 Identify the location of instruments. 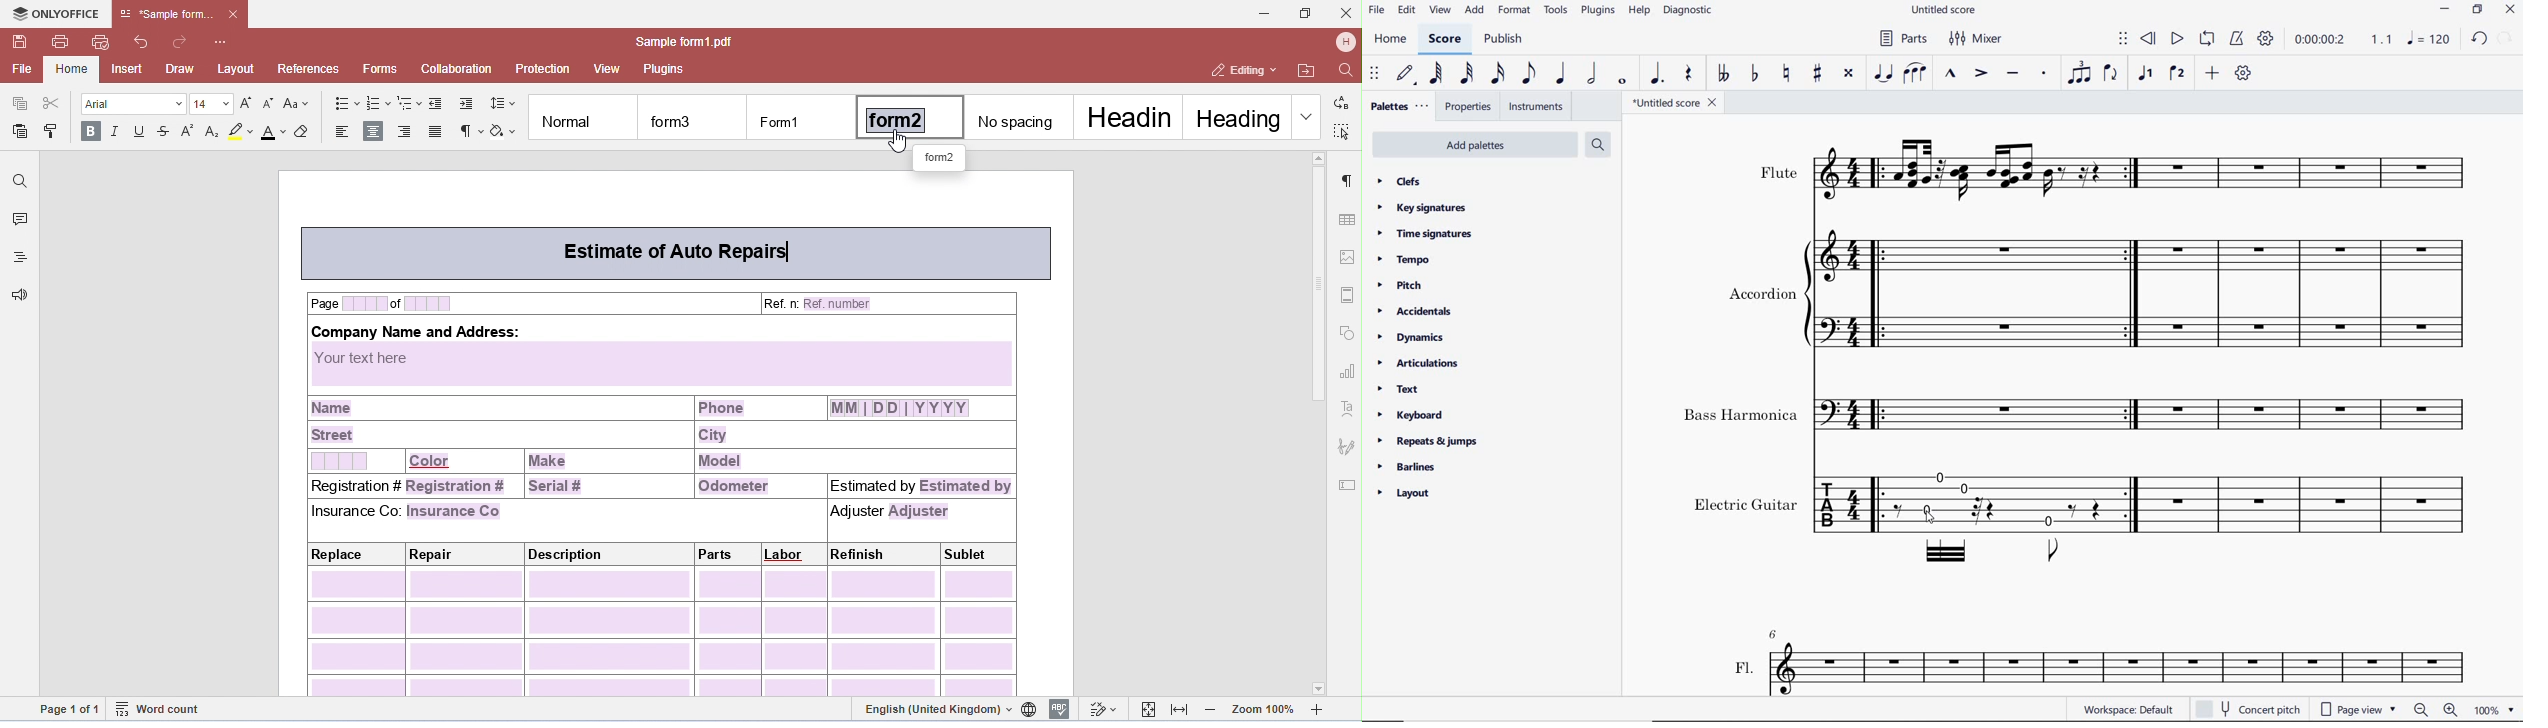
(1535, 109).